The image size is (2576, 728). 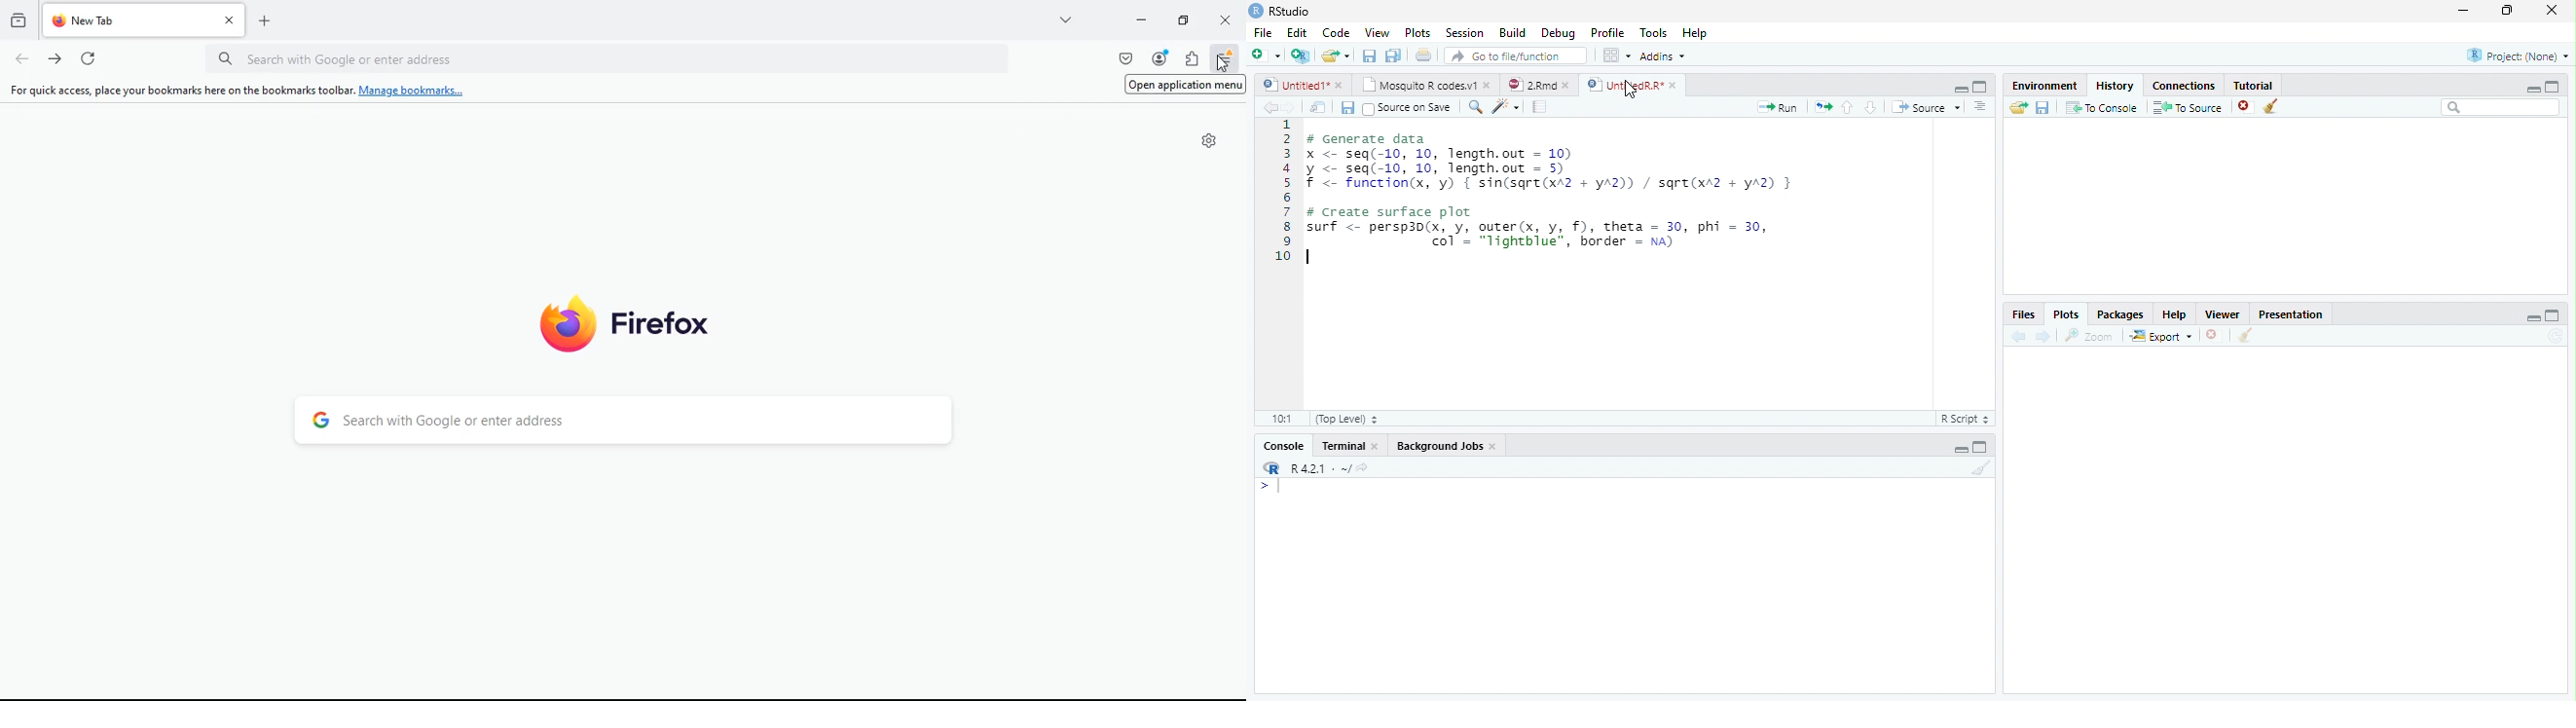 I want to click on maximize, so click(x=2554, y=315).